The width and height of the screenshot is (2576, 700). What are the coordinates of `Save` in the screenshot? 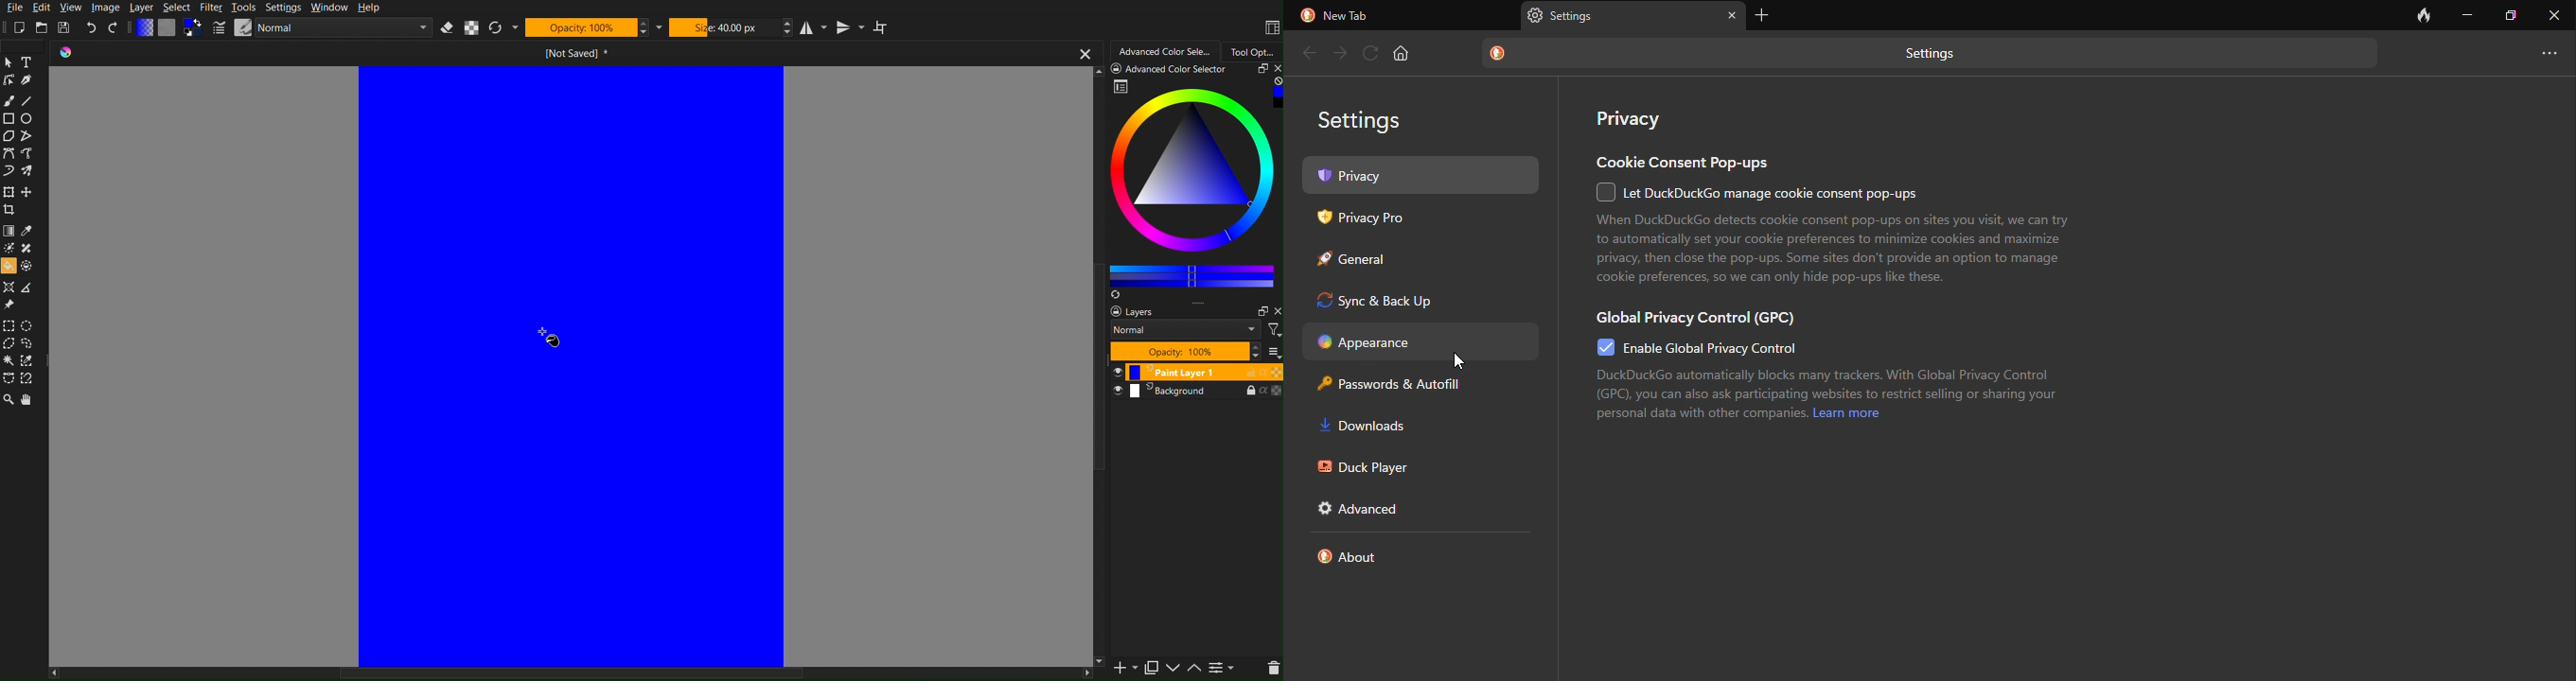 It's located at (63, 27).